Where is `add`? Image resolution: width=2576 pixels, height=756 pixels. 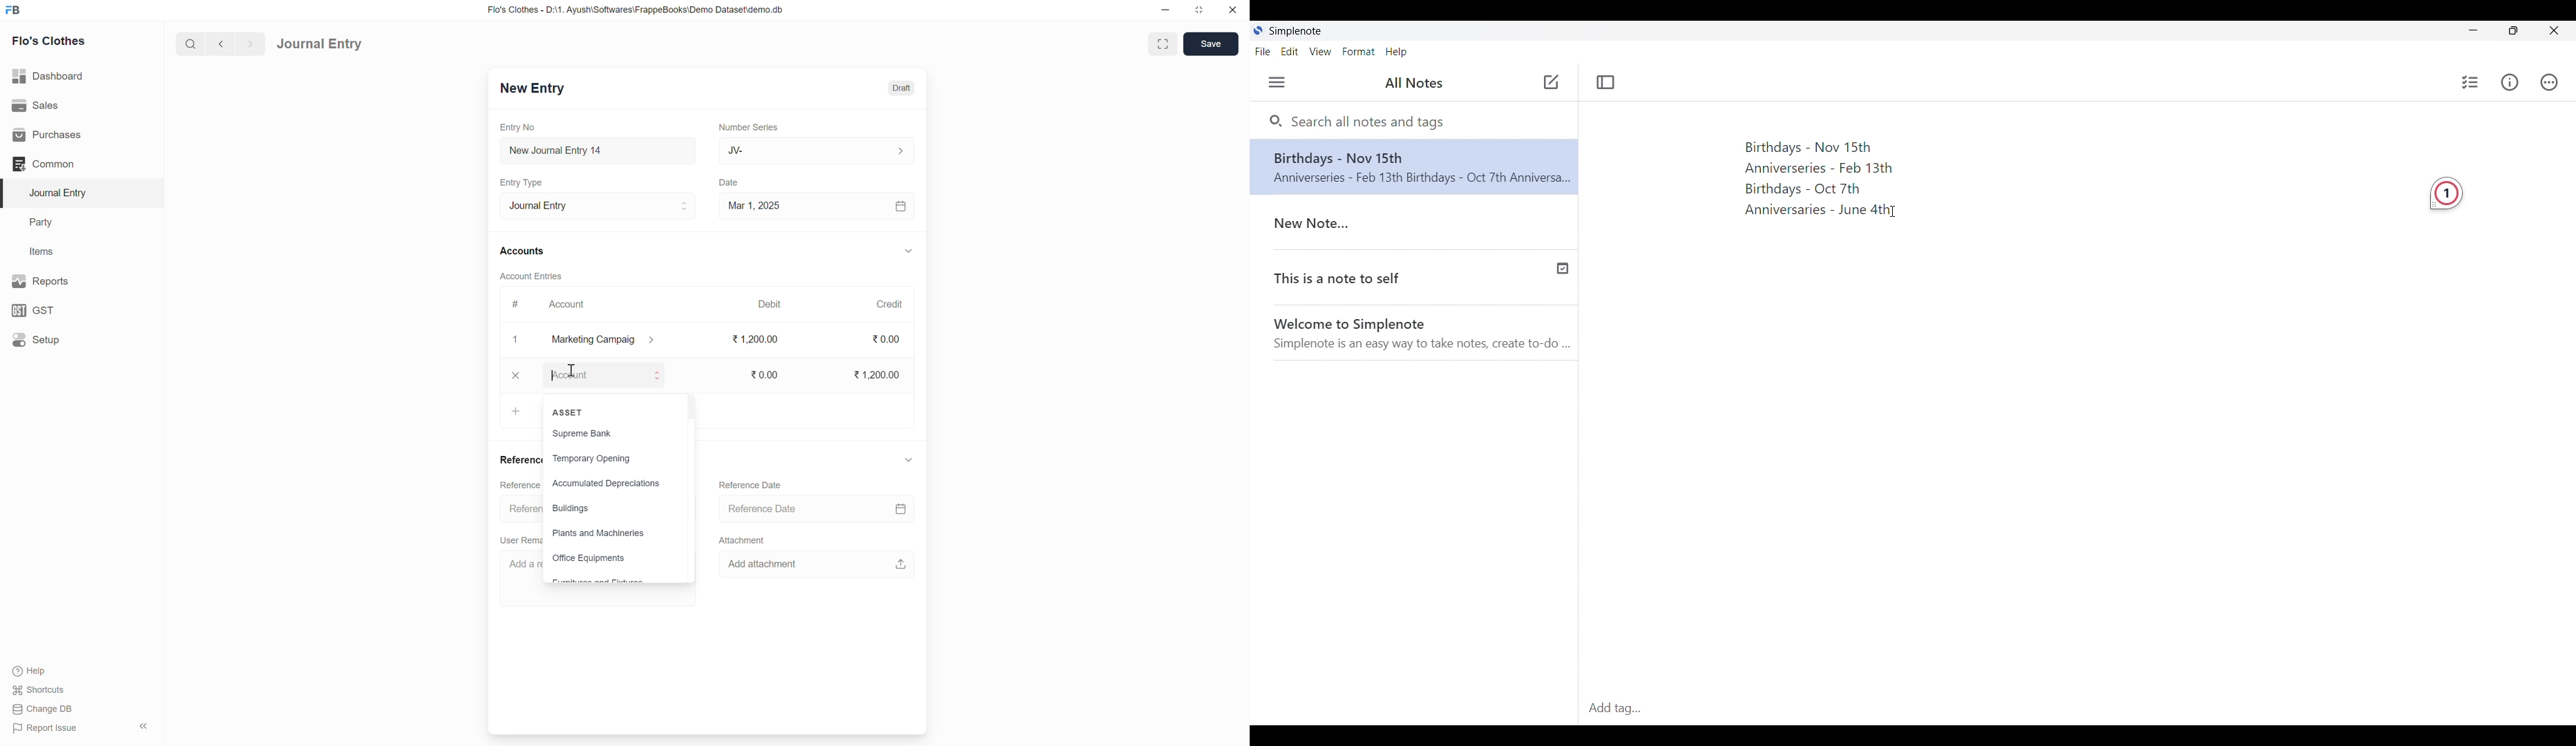 add is located at coordinates (514, 412).